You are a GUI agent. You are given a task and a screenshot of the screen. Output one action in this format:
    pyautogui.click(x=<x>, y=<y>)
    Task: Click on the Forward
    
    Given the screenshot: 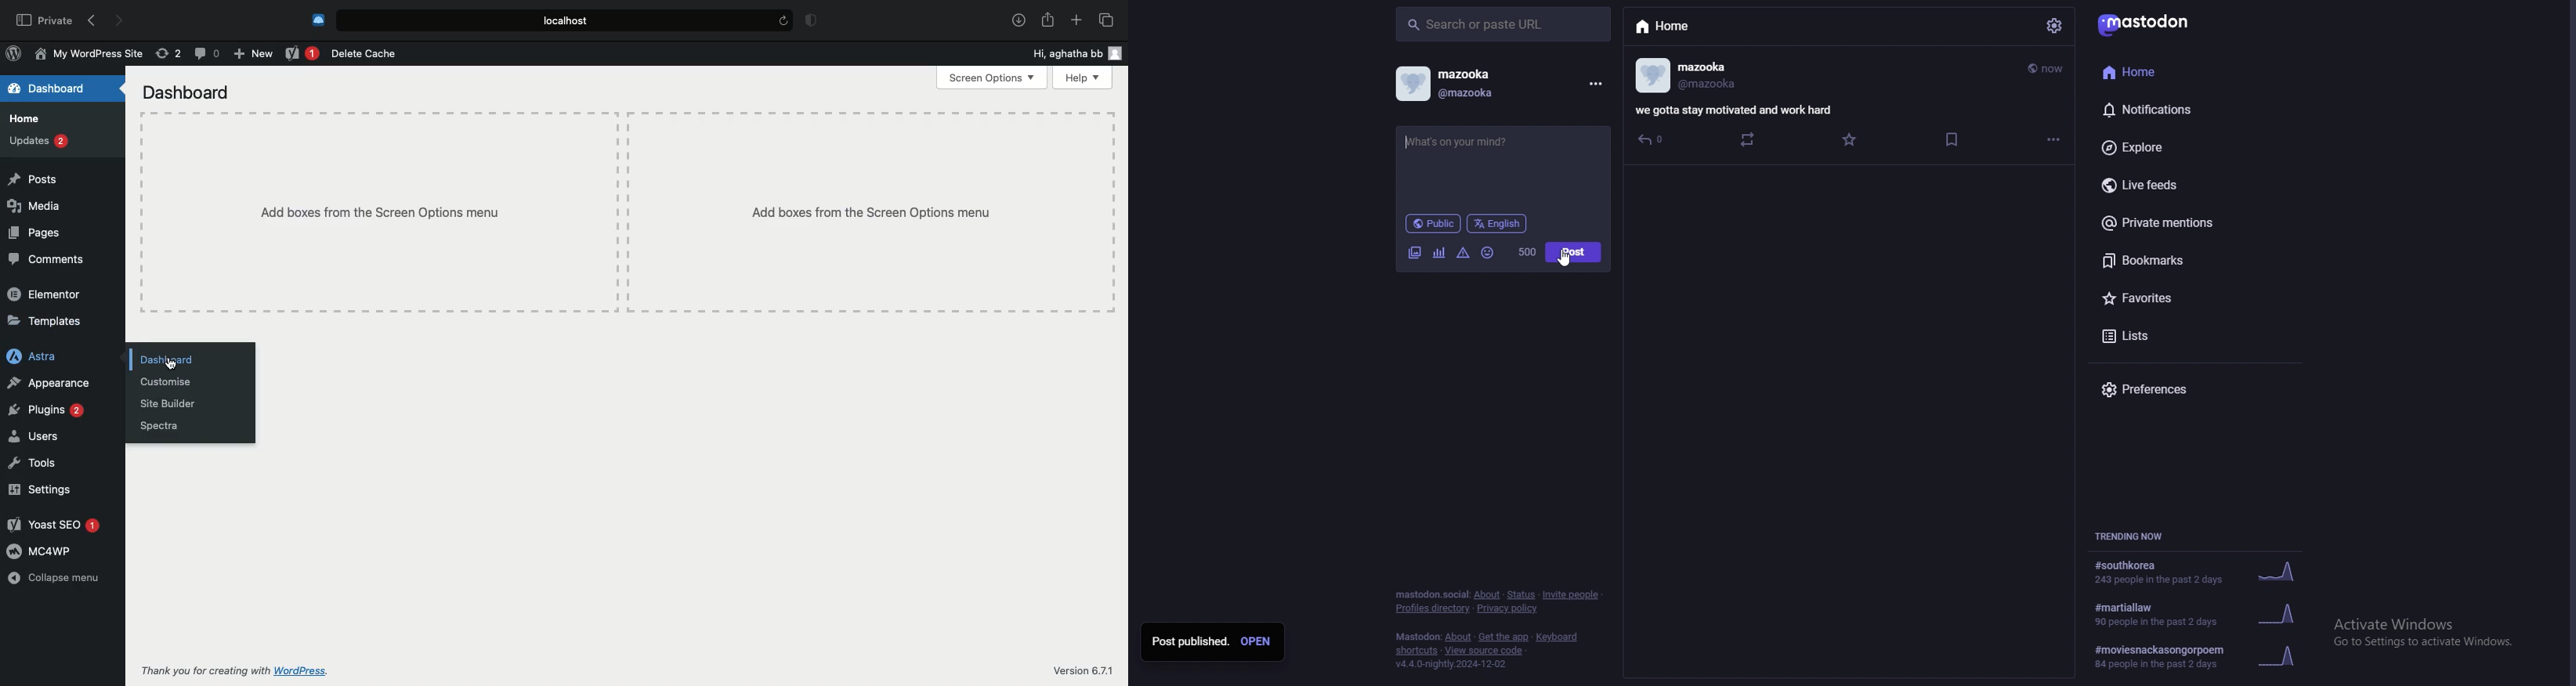 What is the action you would take?
    pyautogui.click(x=121, y=20)
    